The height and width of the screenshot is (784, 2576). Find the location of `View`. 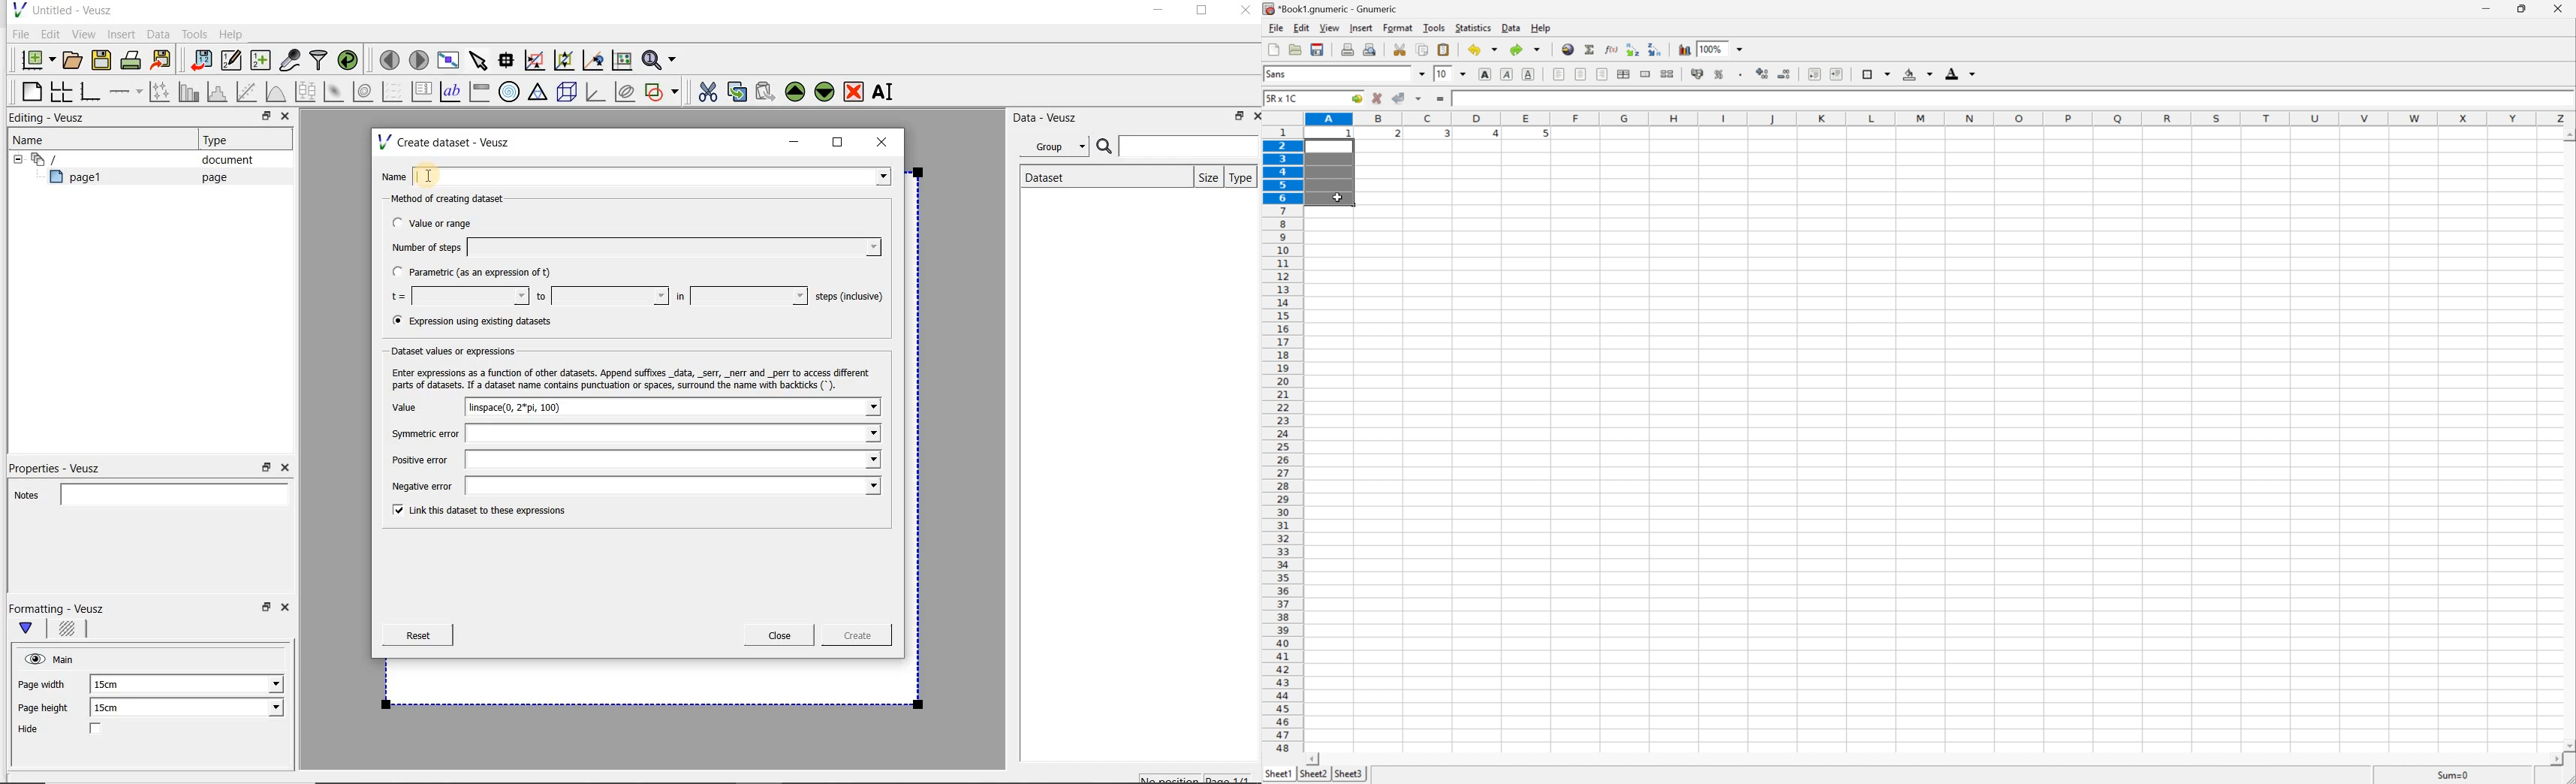

View is located at coordinates (83, 32).